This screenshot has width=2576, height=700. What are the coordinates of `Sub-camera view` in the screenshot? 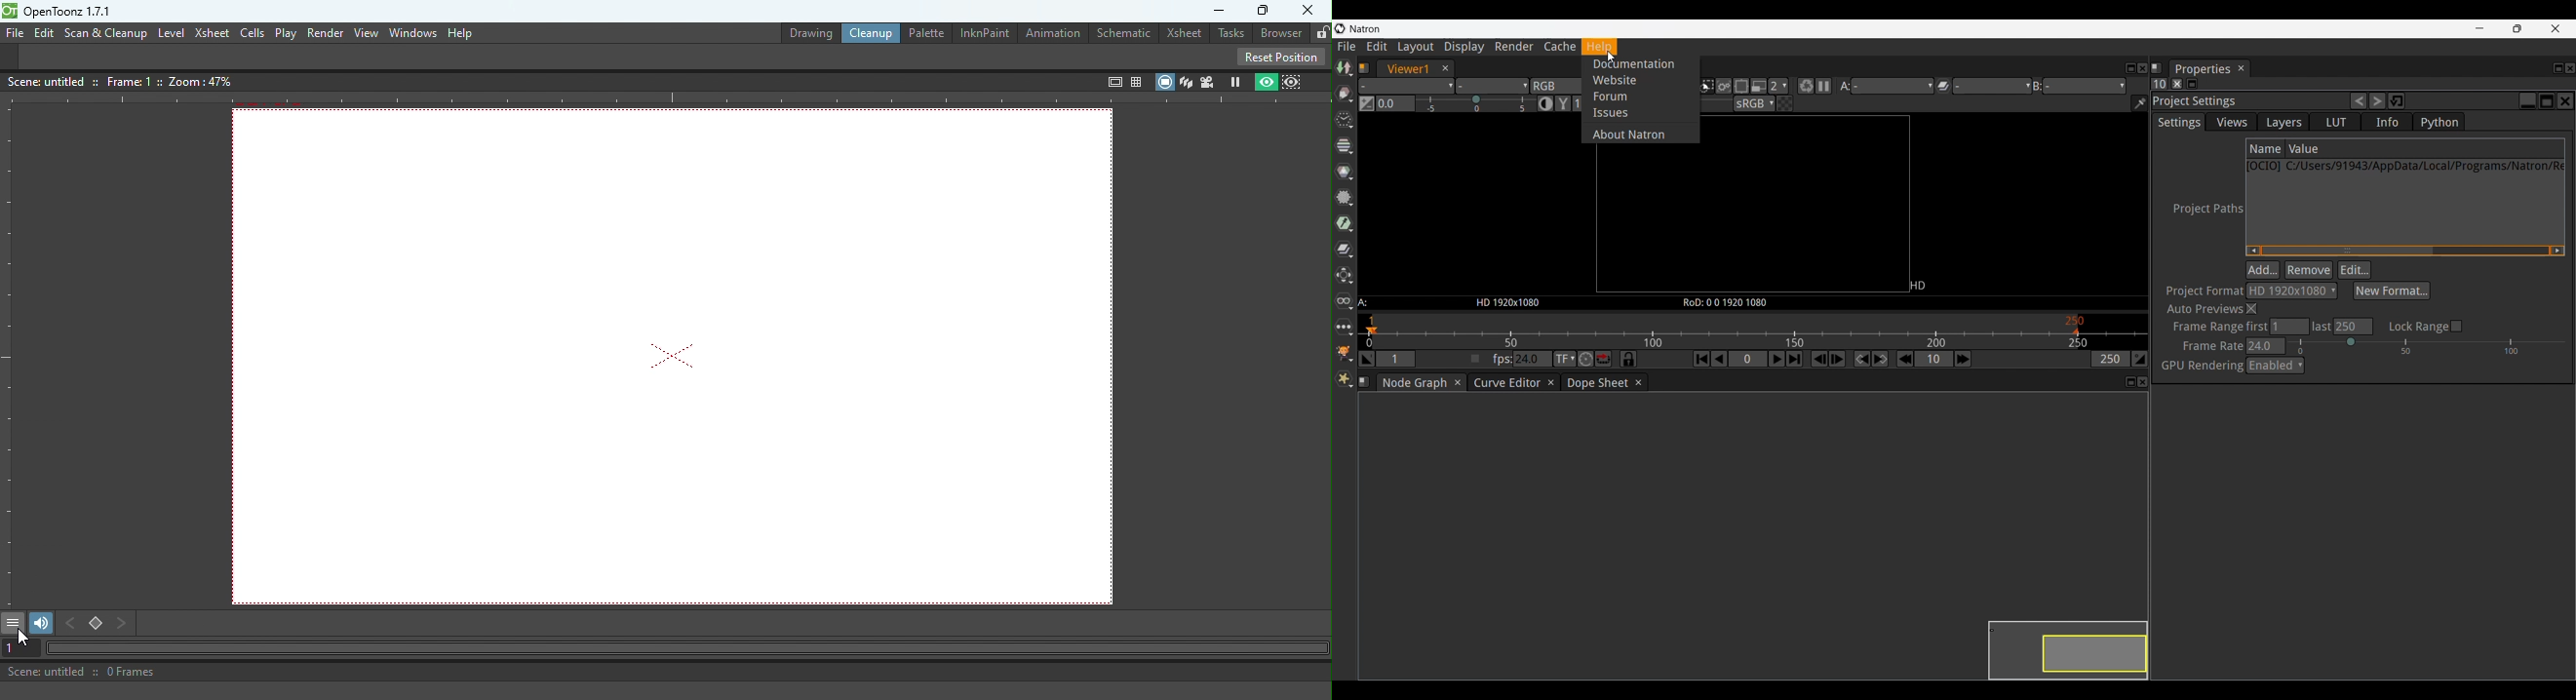 It's located at (1295, 80).